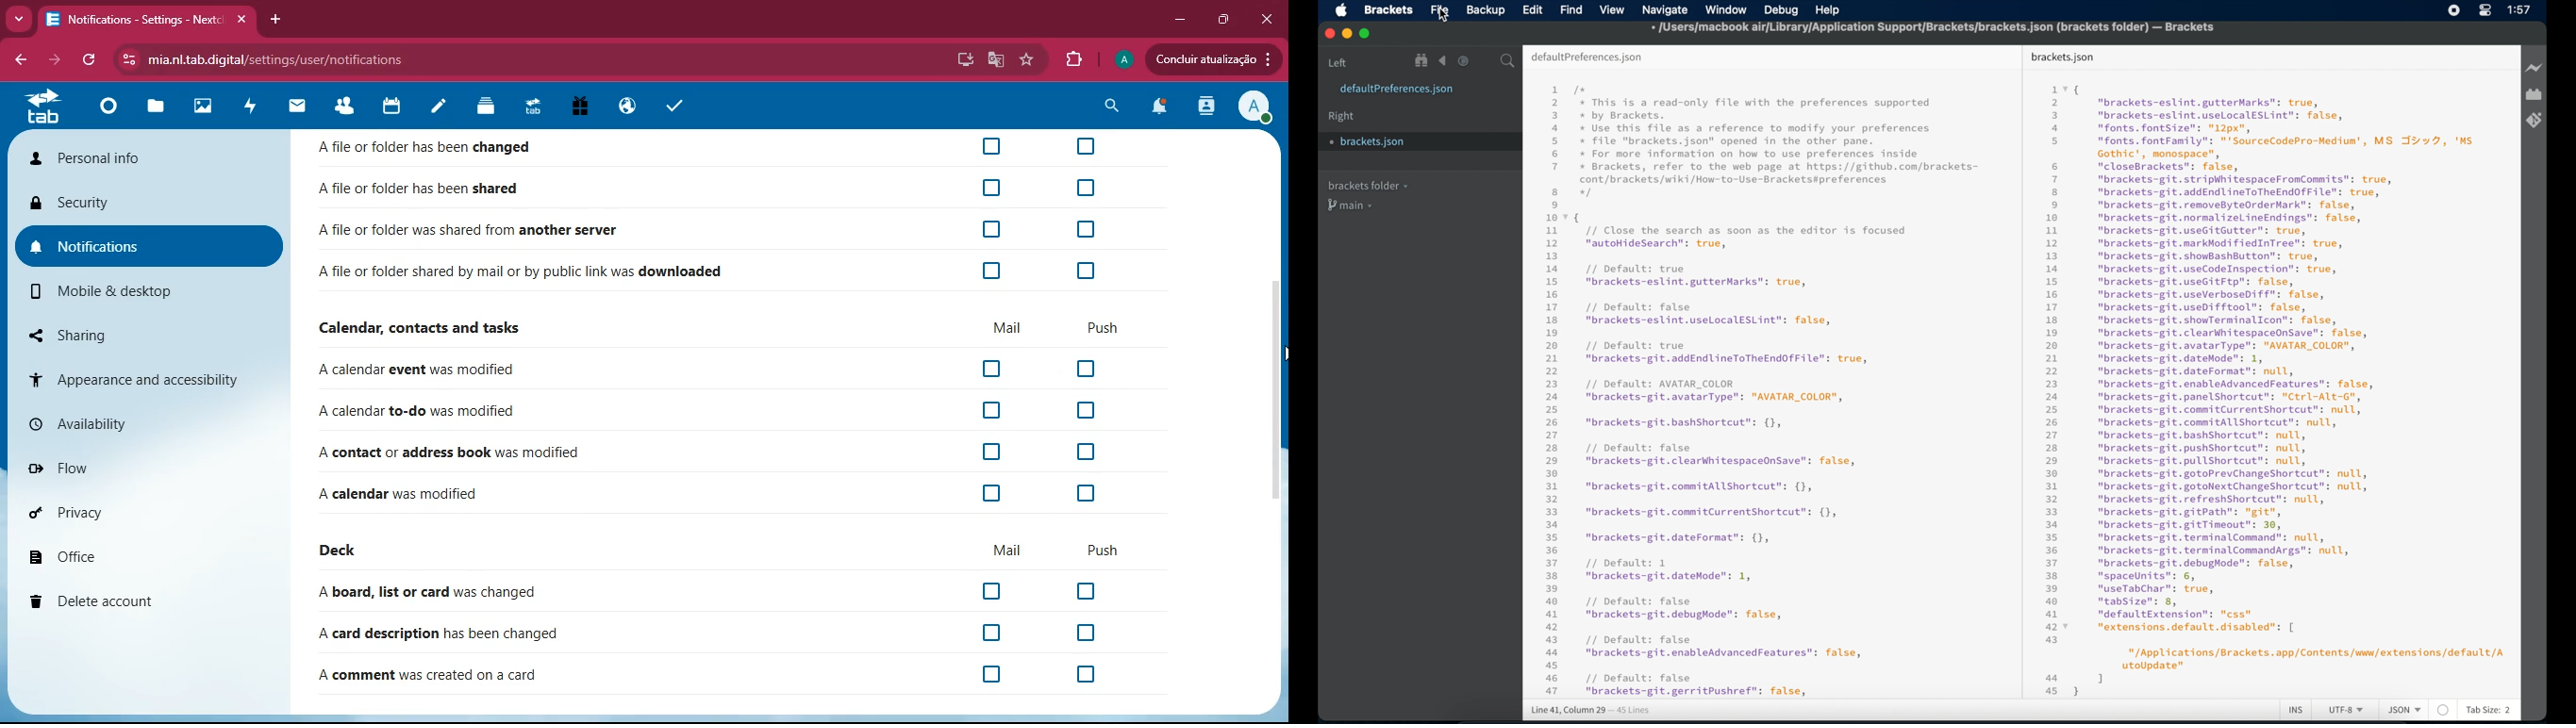  Describe the element at coordinates (2443, 711) in the screenshot. I see `no linter  available for this file` at that location.